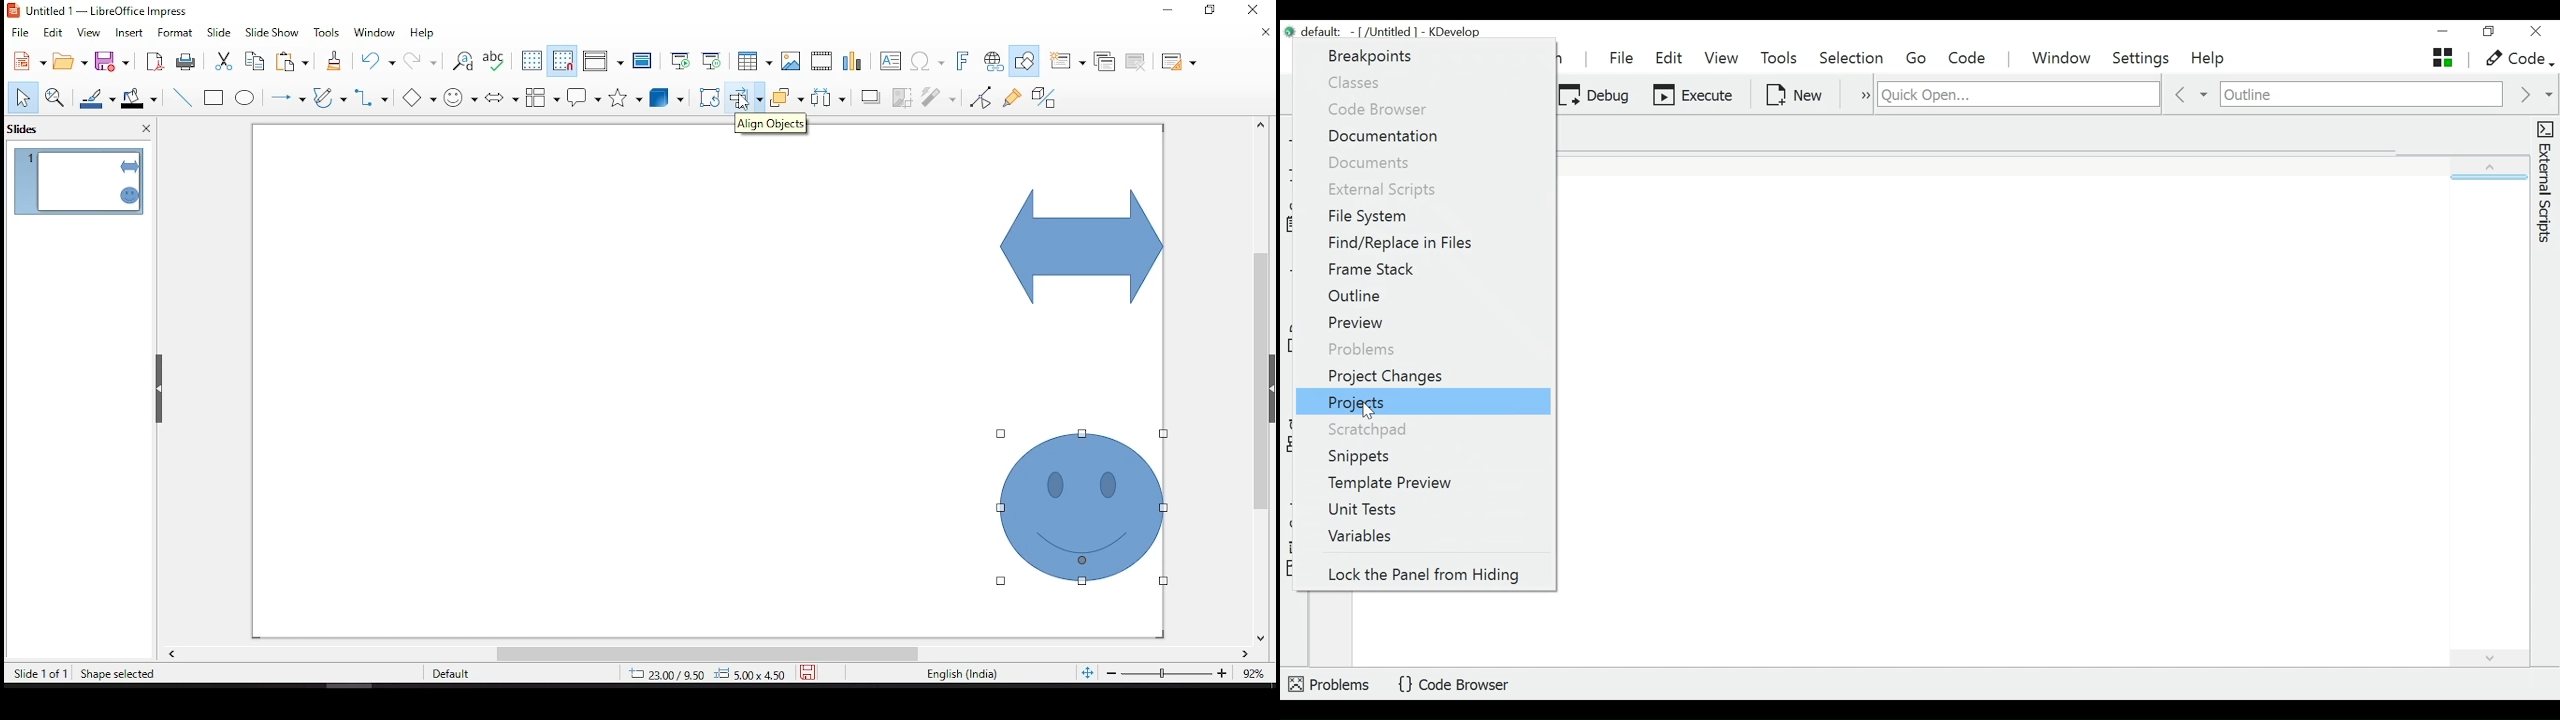 This screenshot has height=728, width=2576. Describe the element at coordinates (219, 32) in the screenshot. I see `slide` at that location.